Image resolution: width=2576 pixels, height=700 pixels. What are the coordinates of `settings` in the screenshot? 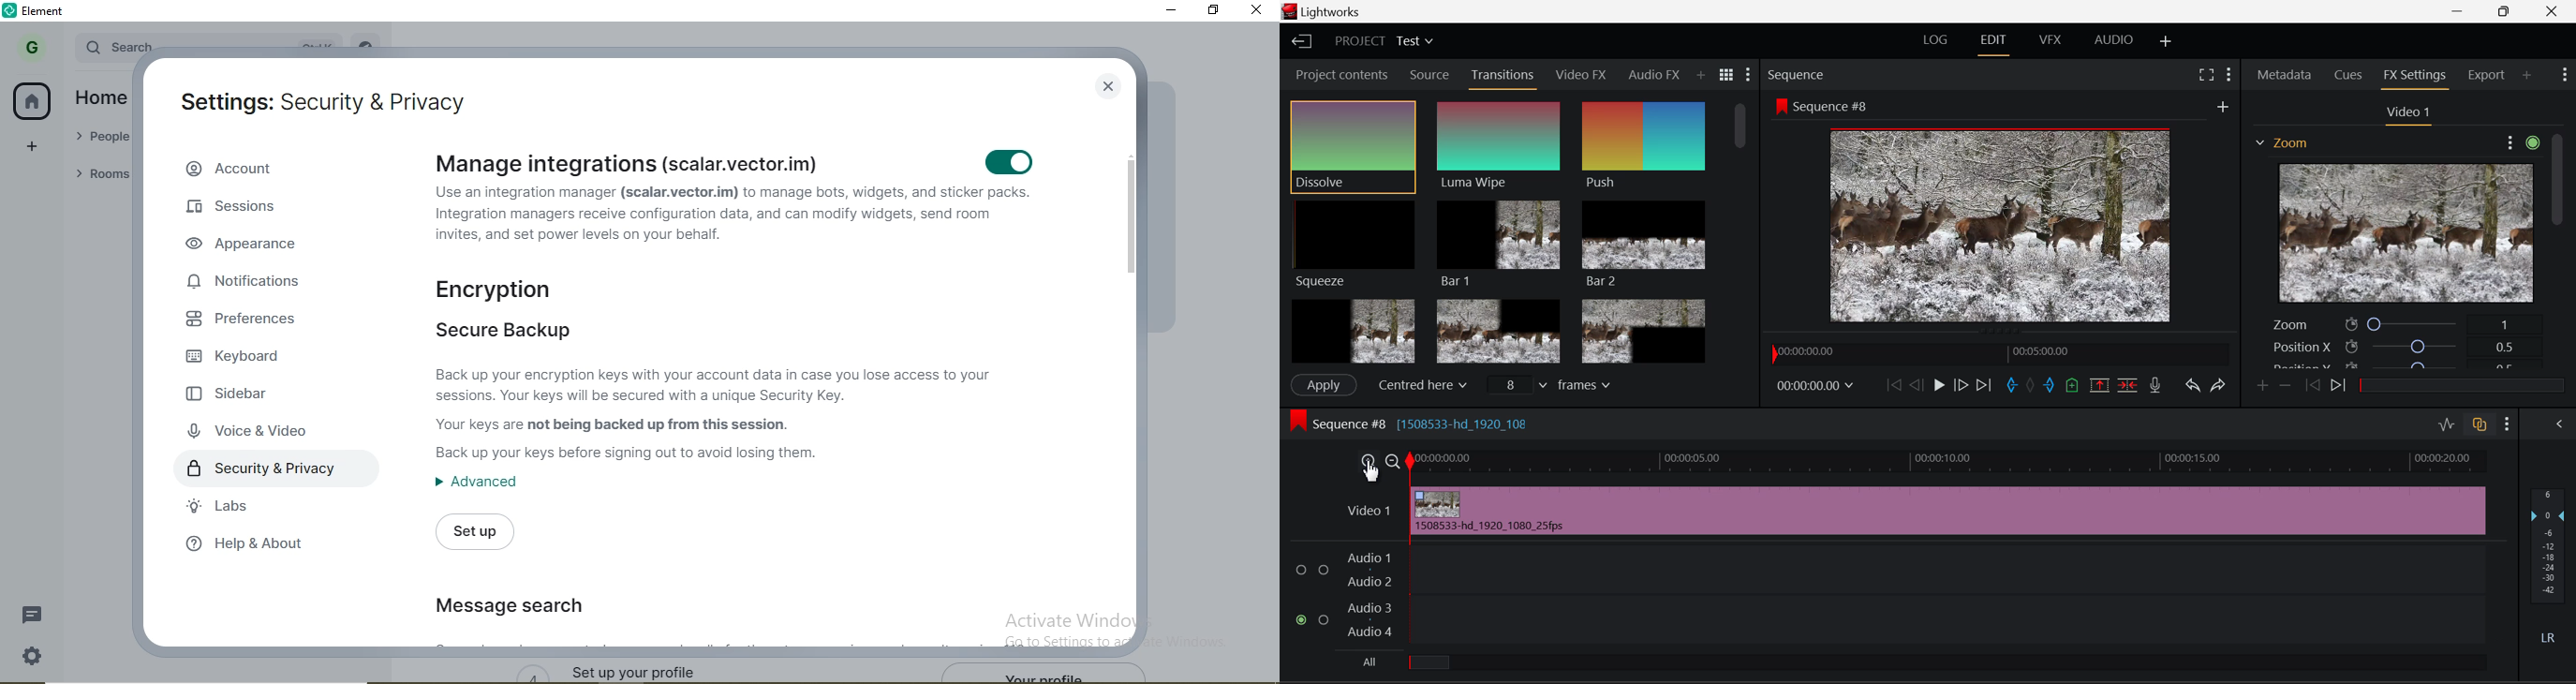 It's located at (34, 653).